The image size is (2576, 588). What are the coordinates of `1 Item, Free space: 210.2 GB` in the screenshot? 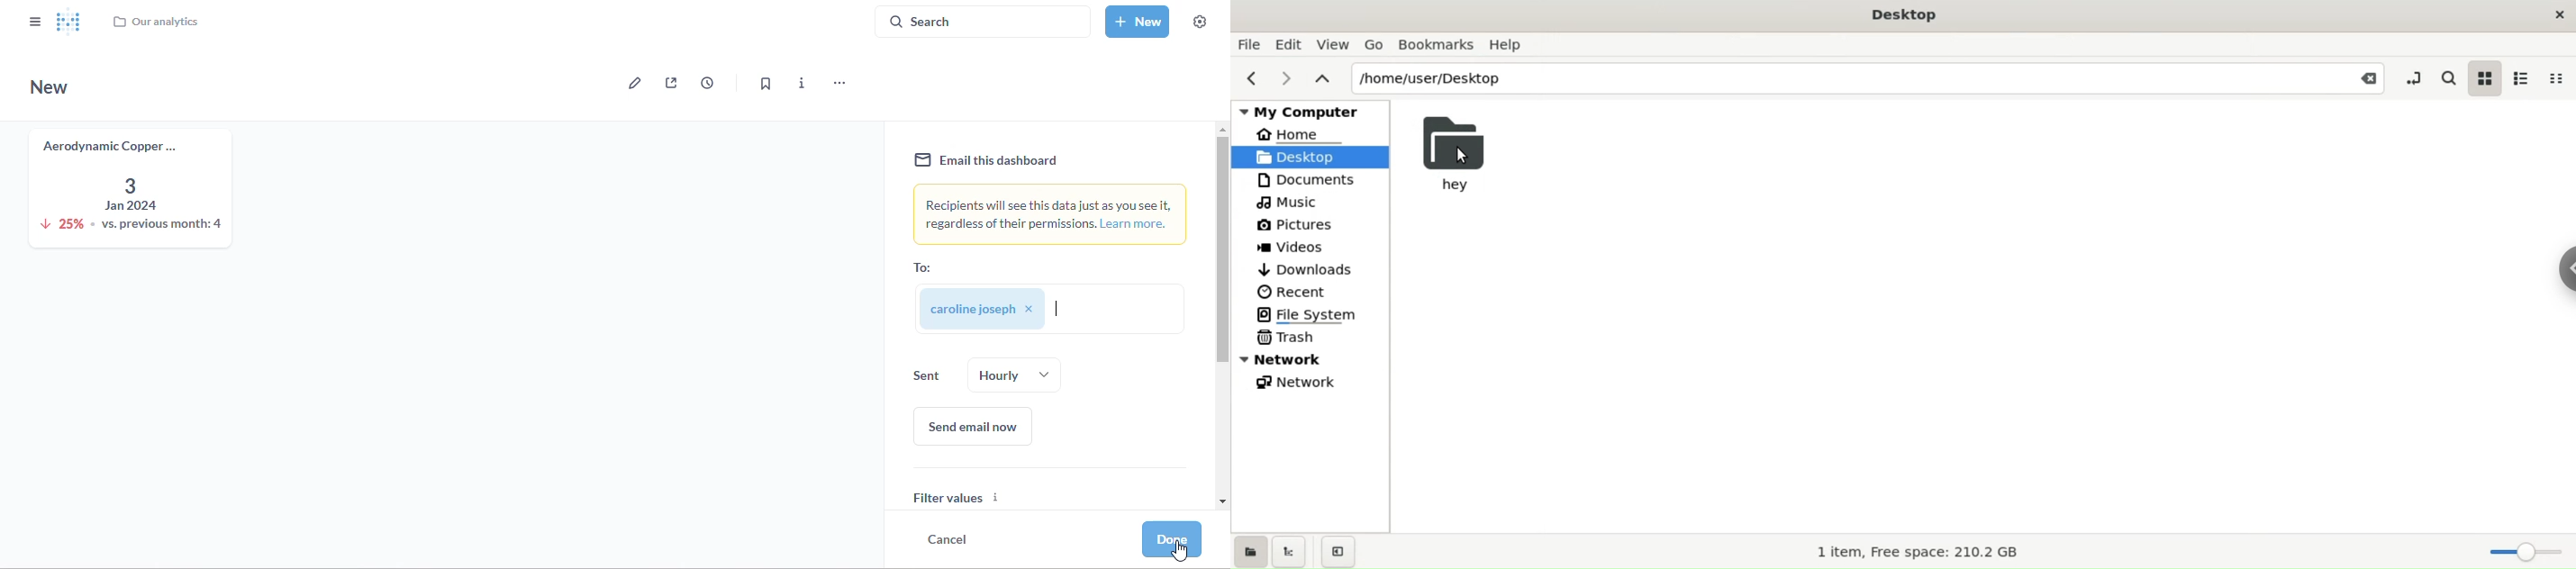 It's located at (1920, 550).